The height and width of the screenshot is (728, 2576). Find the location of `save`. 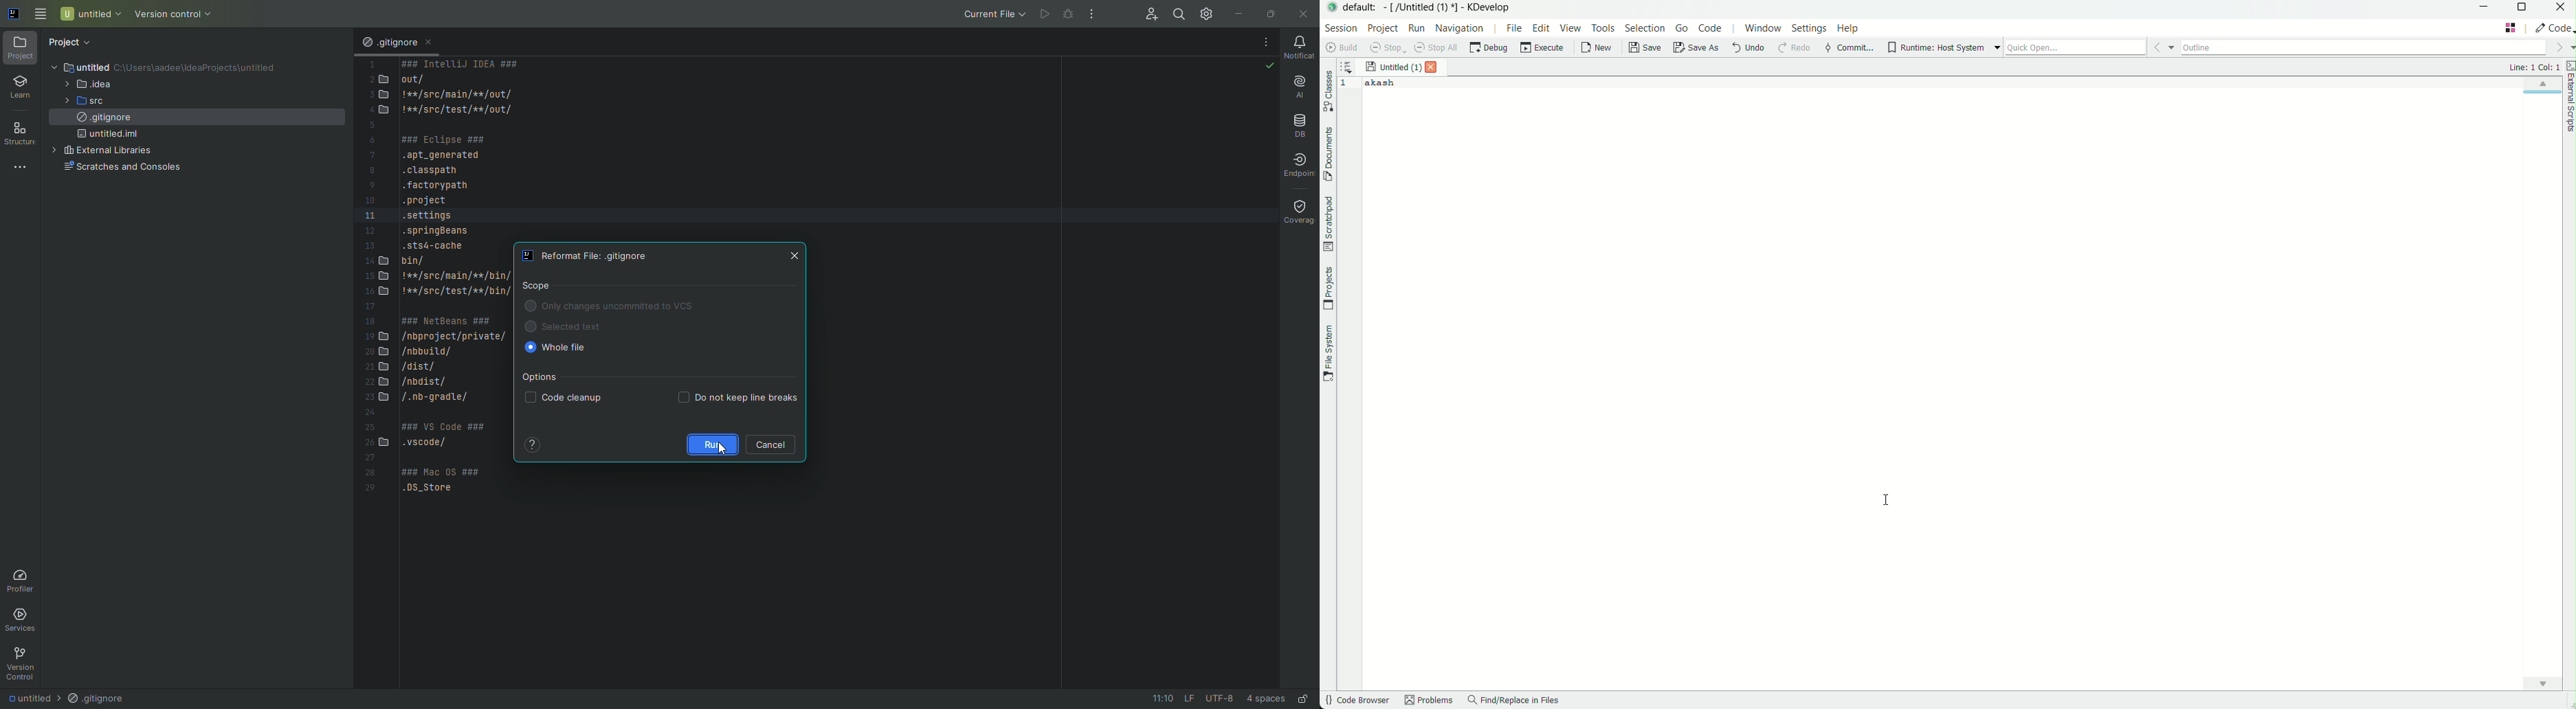

save is located at coordinates (1646, 48).